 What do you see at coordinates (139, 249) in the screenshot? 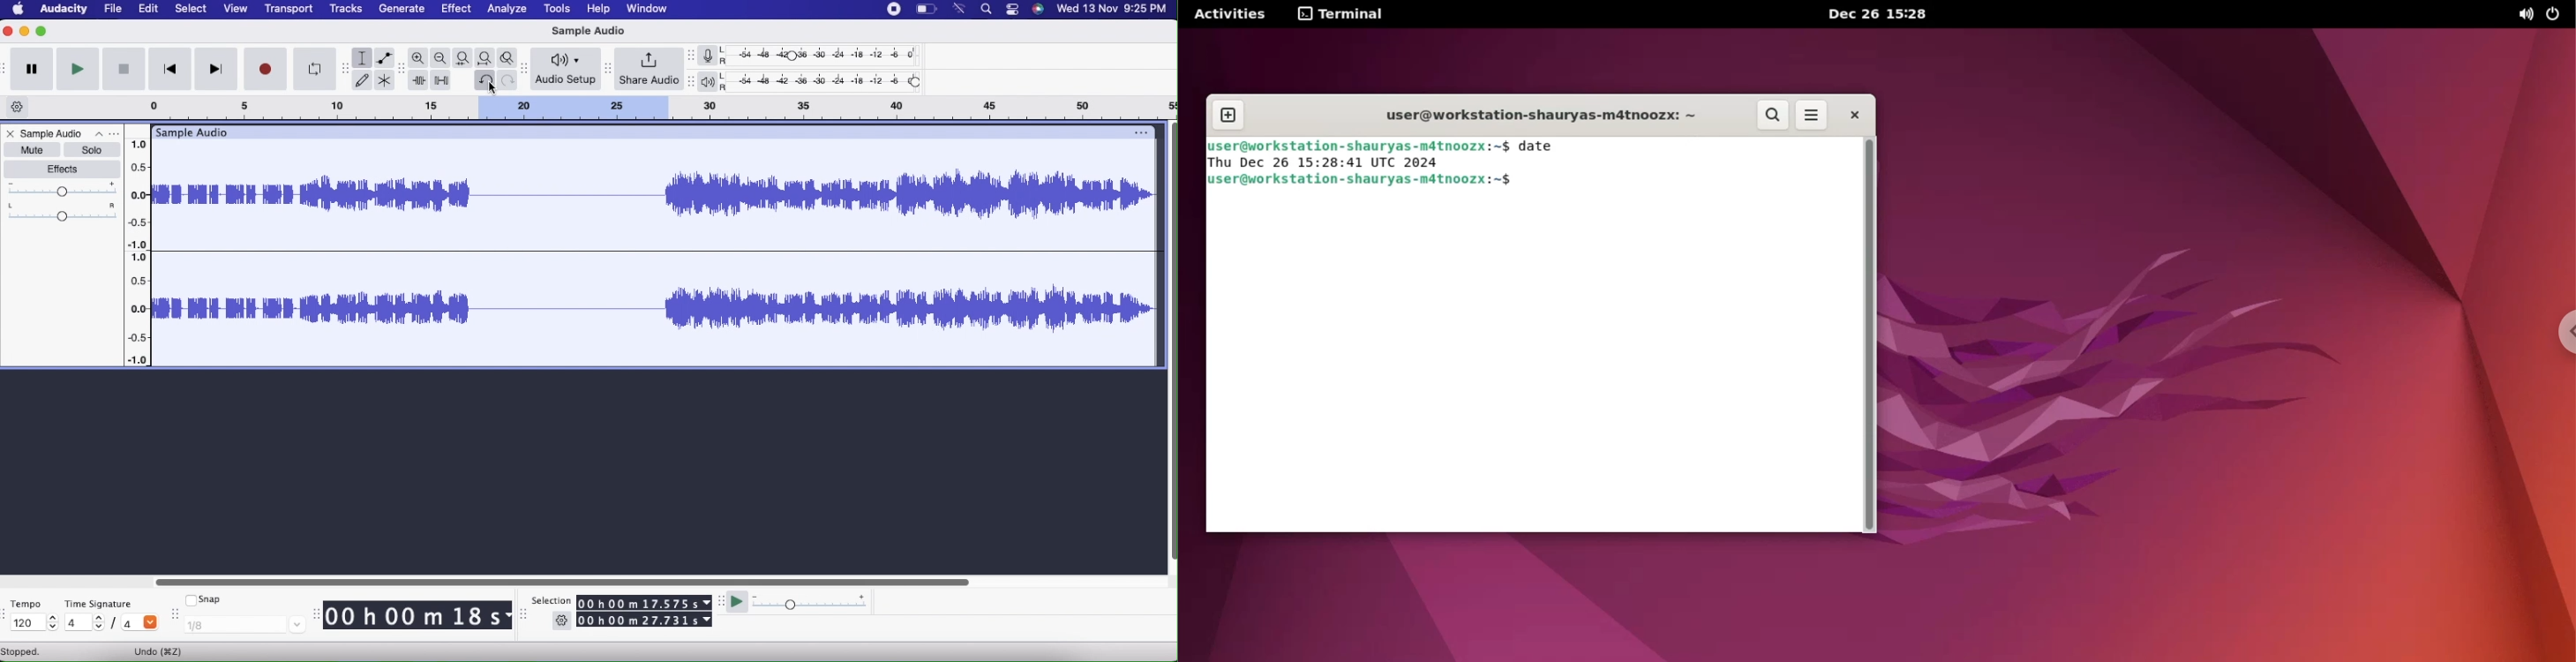
I see `Slider` at bounding box center [139, 249].